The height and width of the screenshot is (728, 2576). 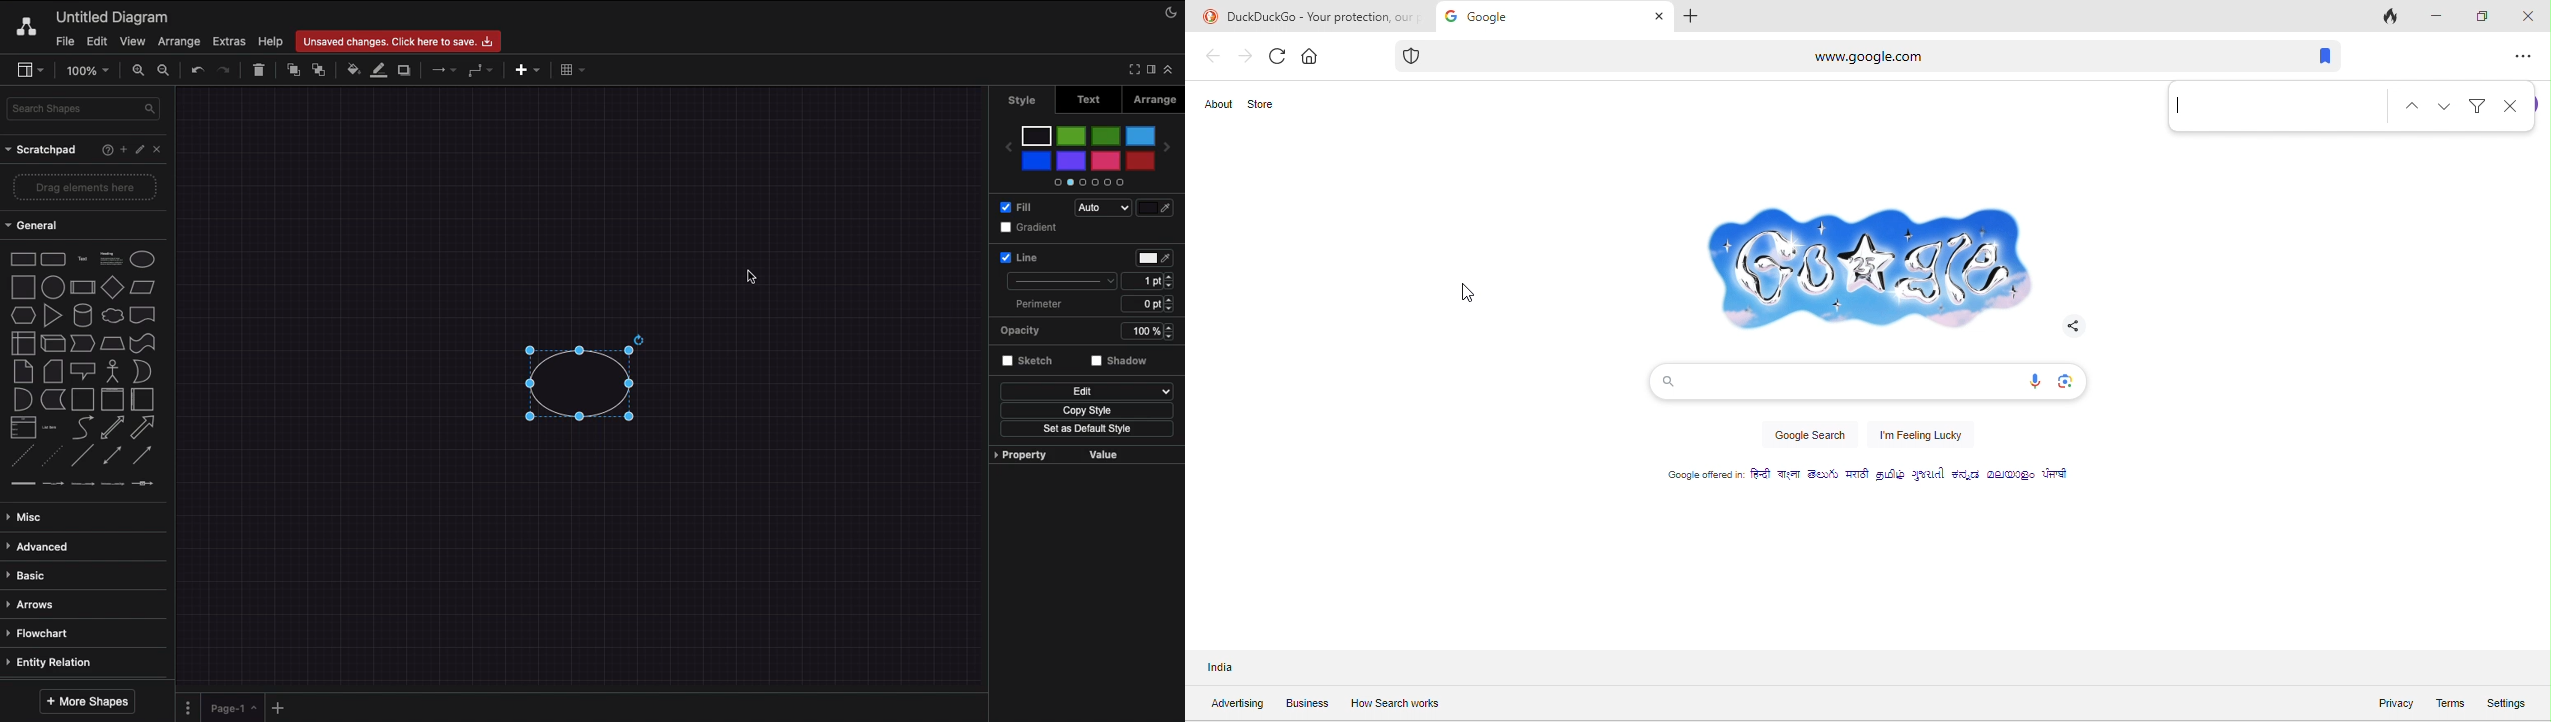 What do you see at coordinates (406, 69) in the screenshot?
I see `Shadow` at bounding box center [406, 69].